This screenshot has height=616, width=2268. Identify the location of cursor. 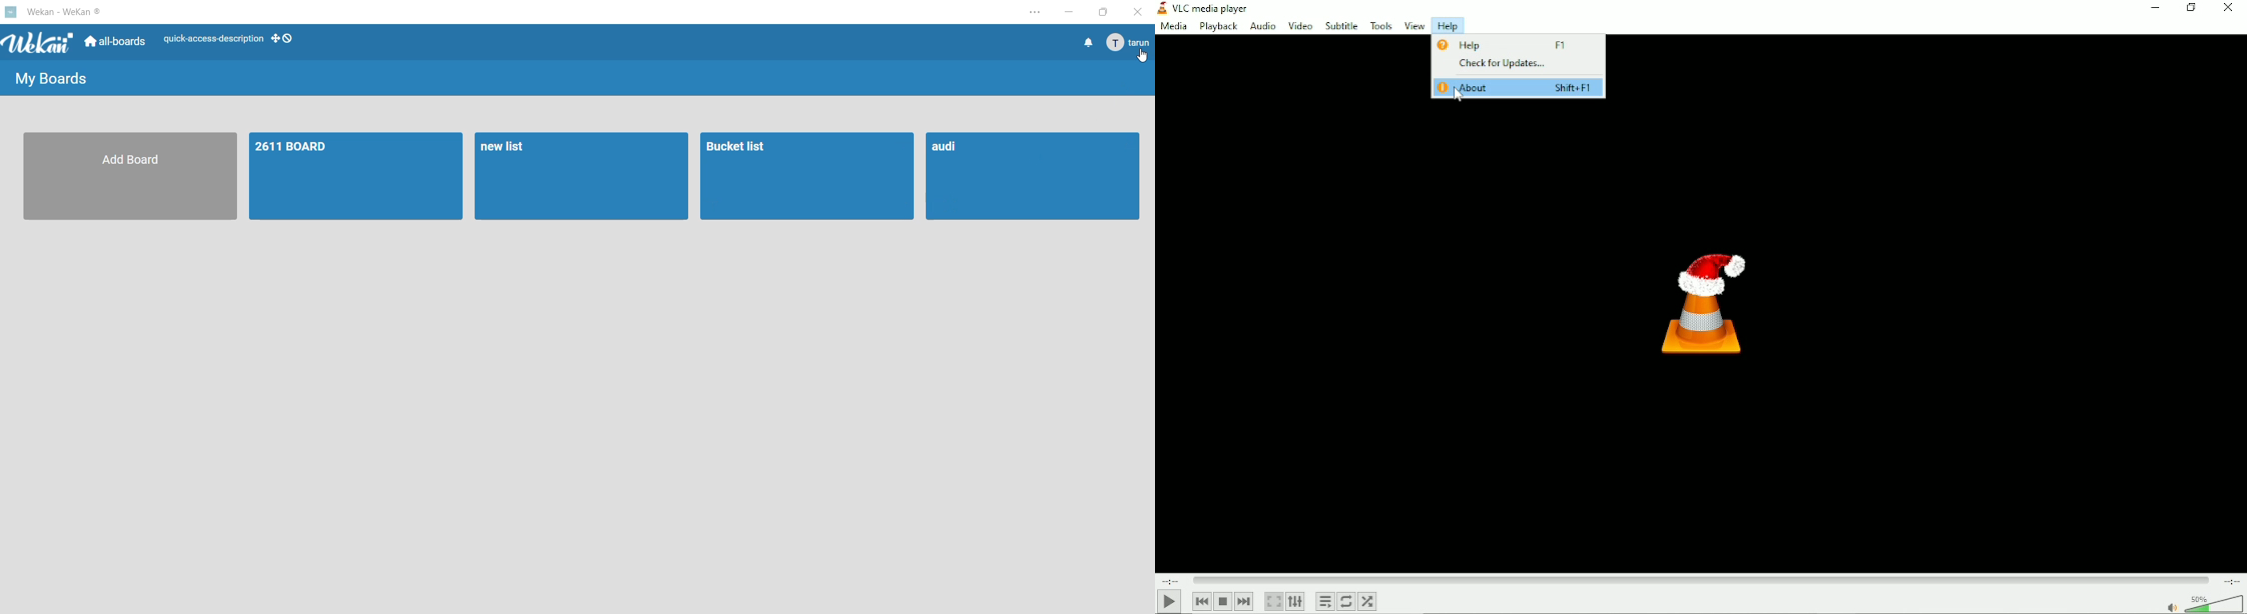
(1145, 56).